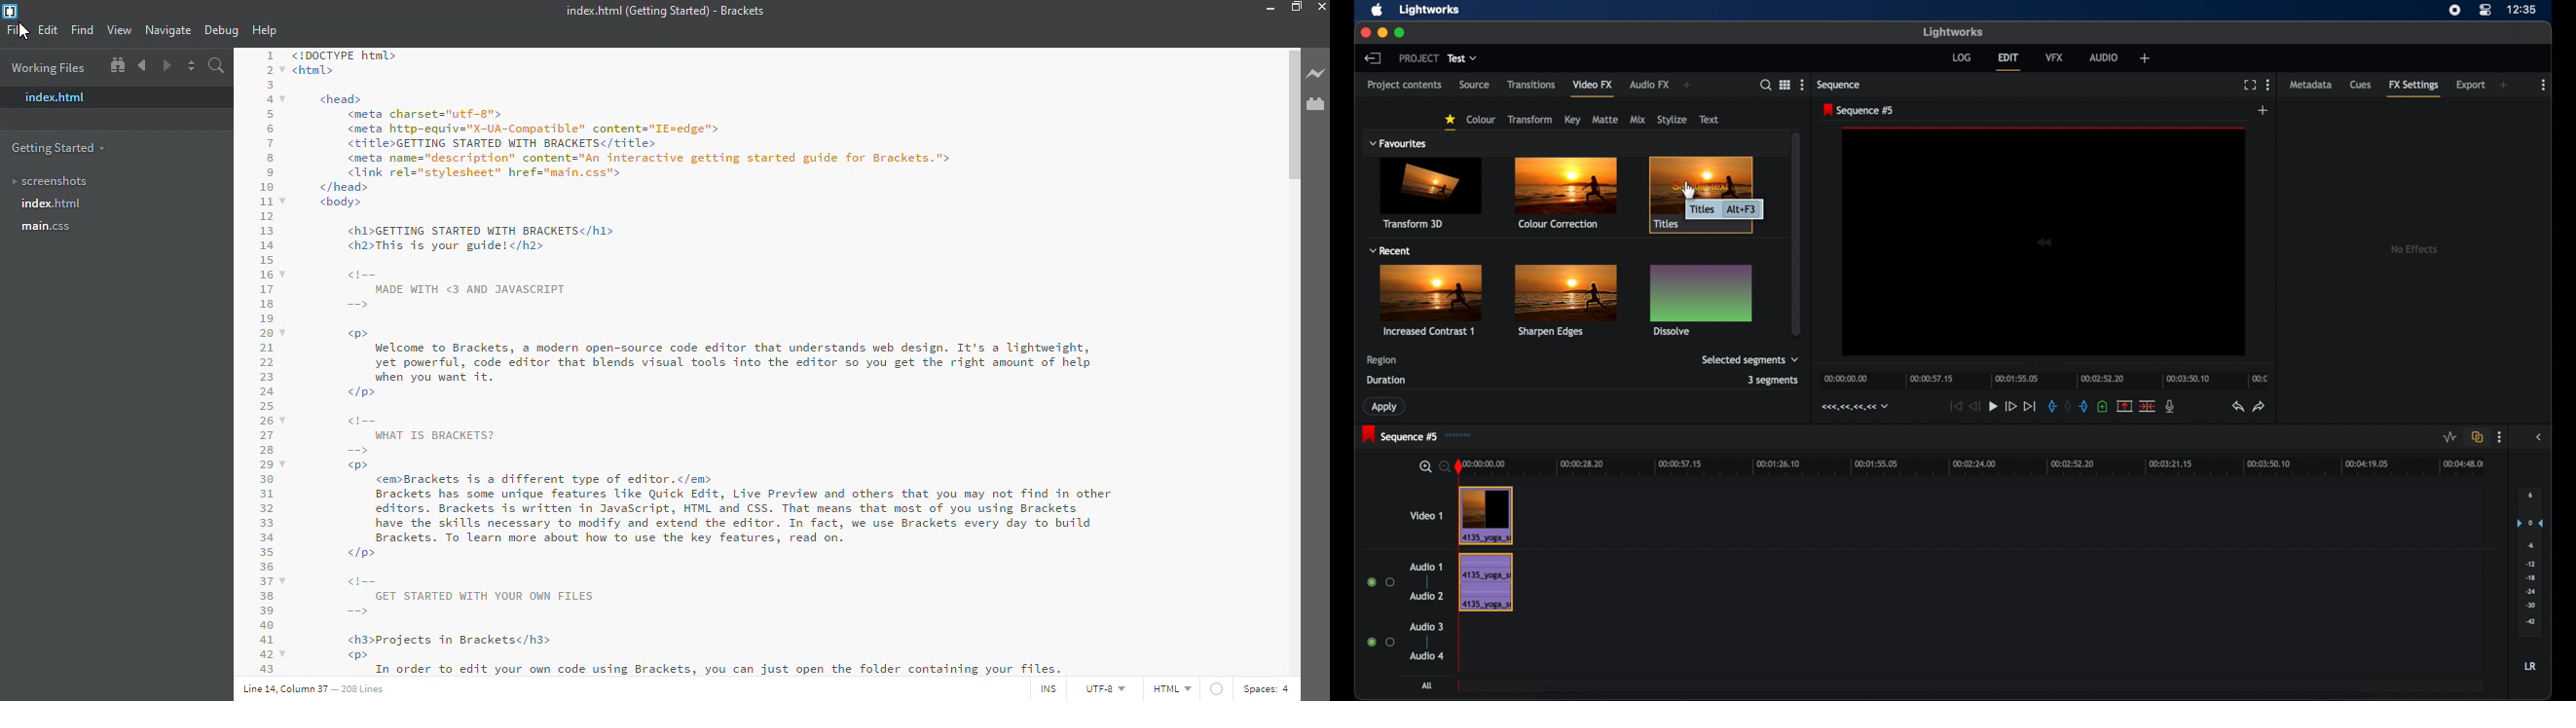  I want to click on line 14, so click(286, 688).